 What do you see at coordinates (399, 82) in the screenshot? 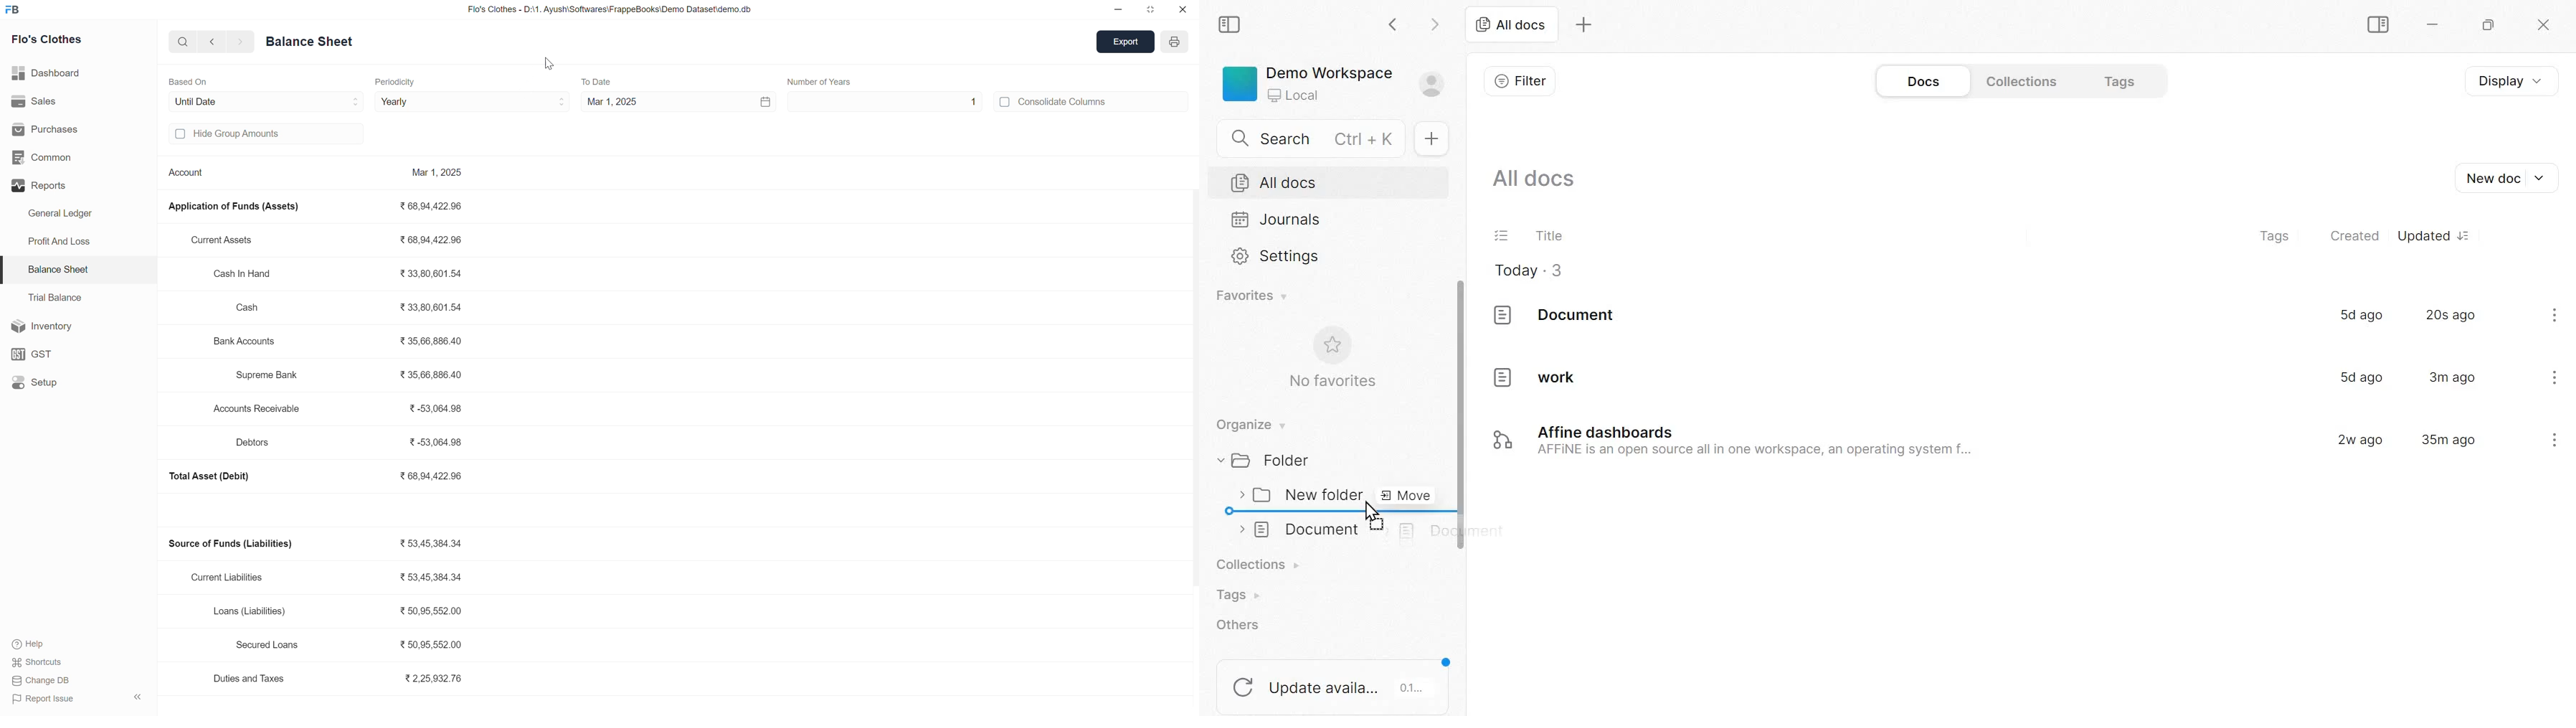
I see `Periodicity` at bounding box center [399, 82].